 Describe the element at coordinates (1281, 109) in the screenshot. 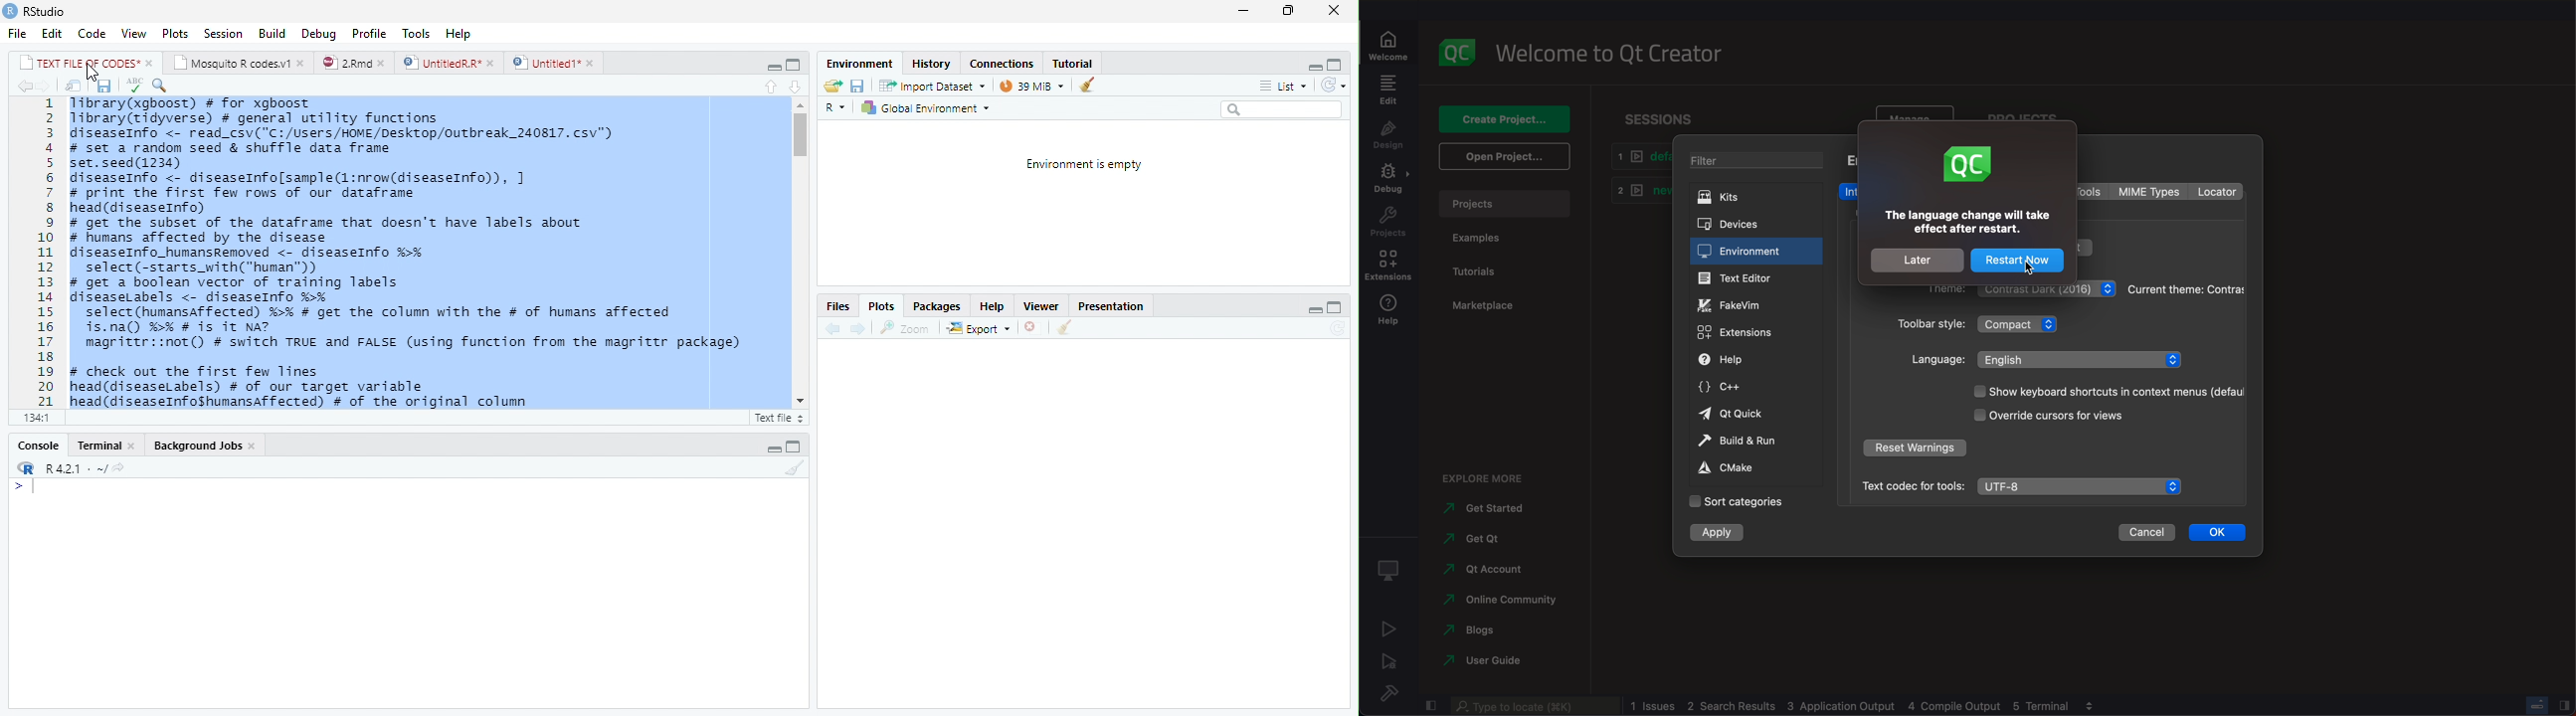

I see `Search` at that location.